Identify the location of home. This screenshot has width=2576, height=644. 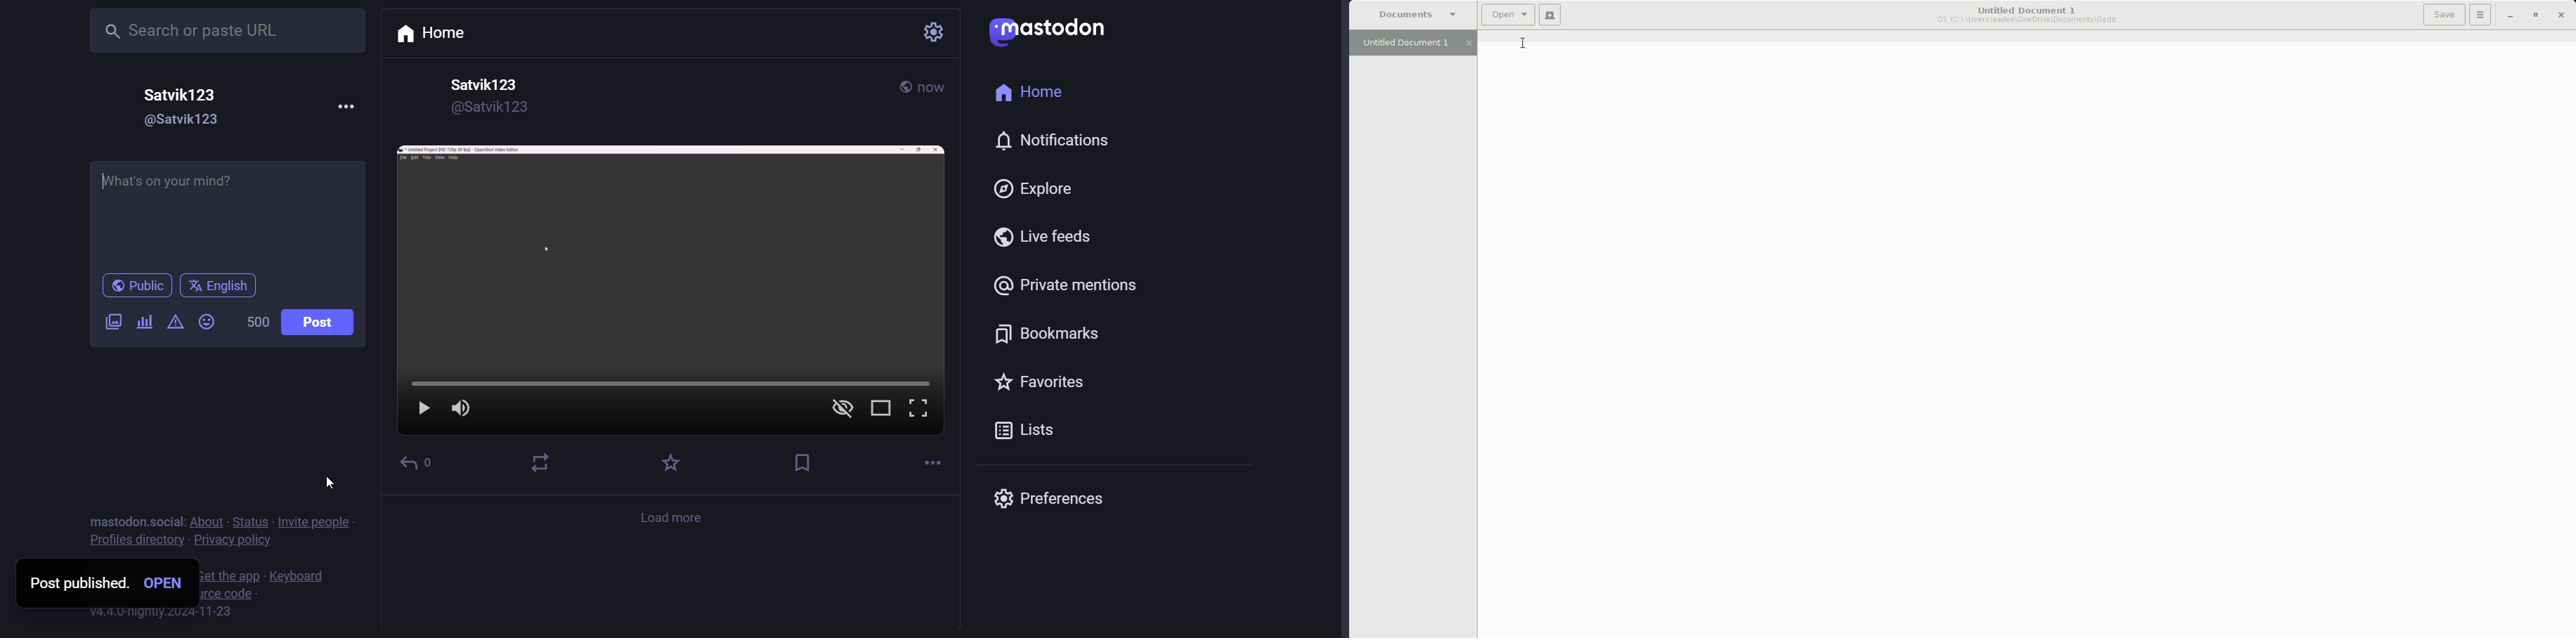
(437, 35).